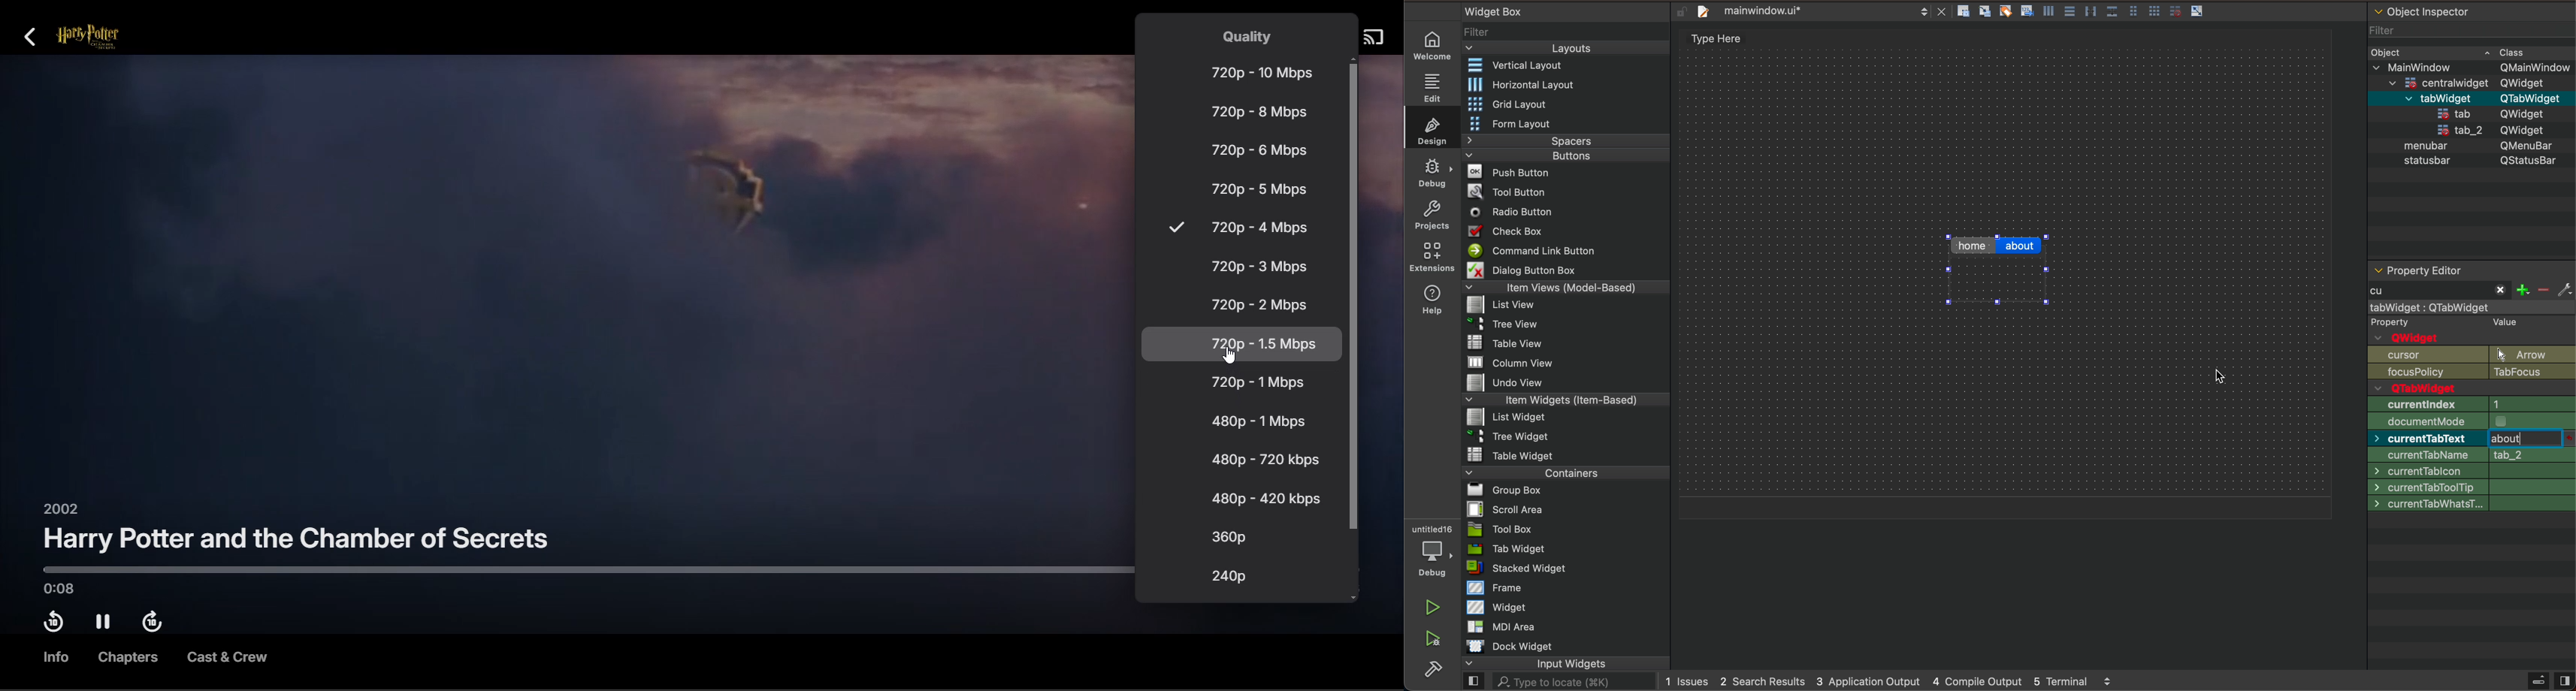 Image resolution: width=2576 pixels, height=700 pixels. I want to click on cursor, so click(2470, 536).